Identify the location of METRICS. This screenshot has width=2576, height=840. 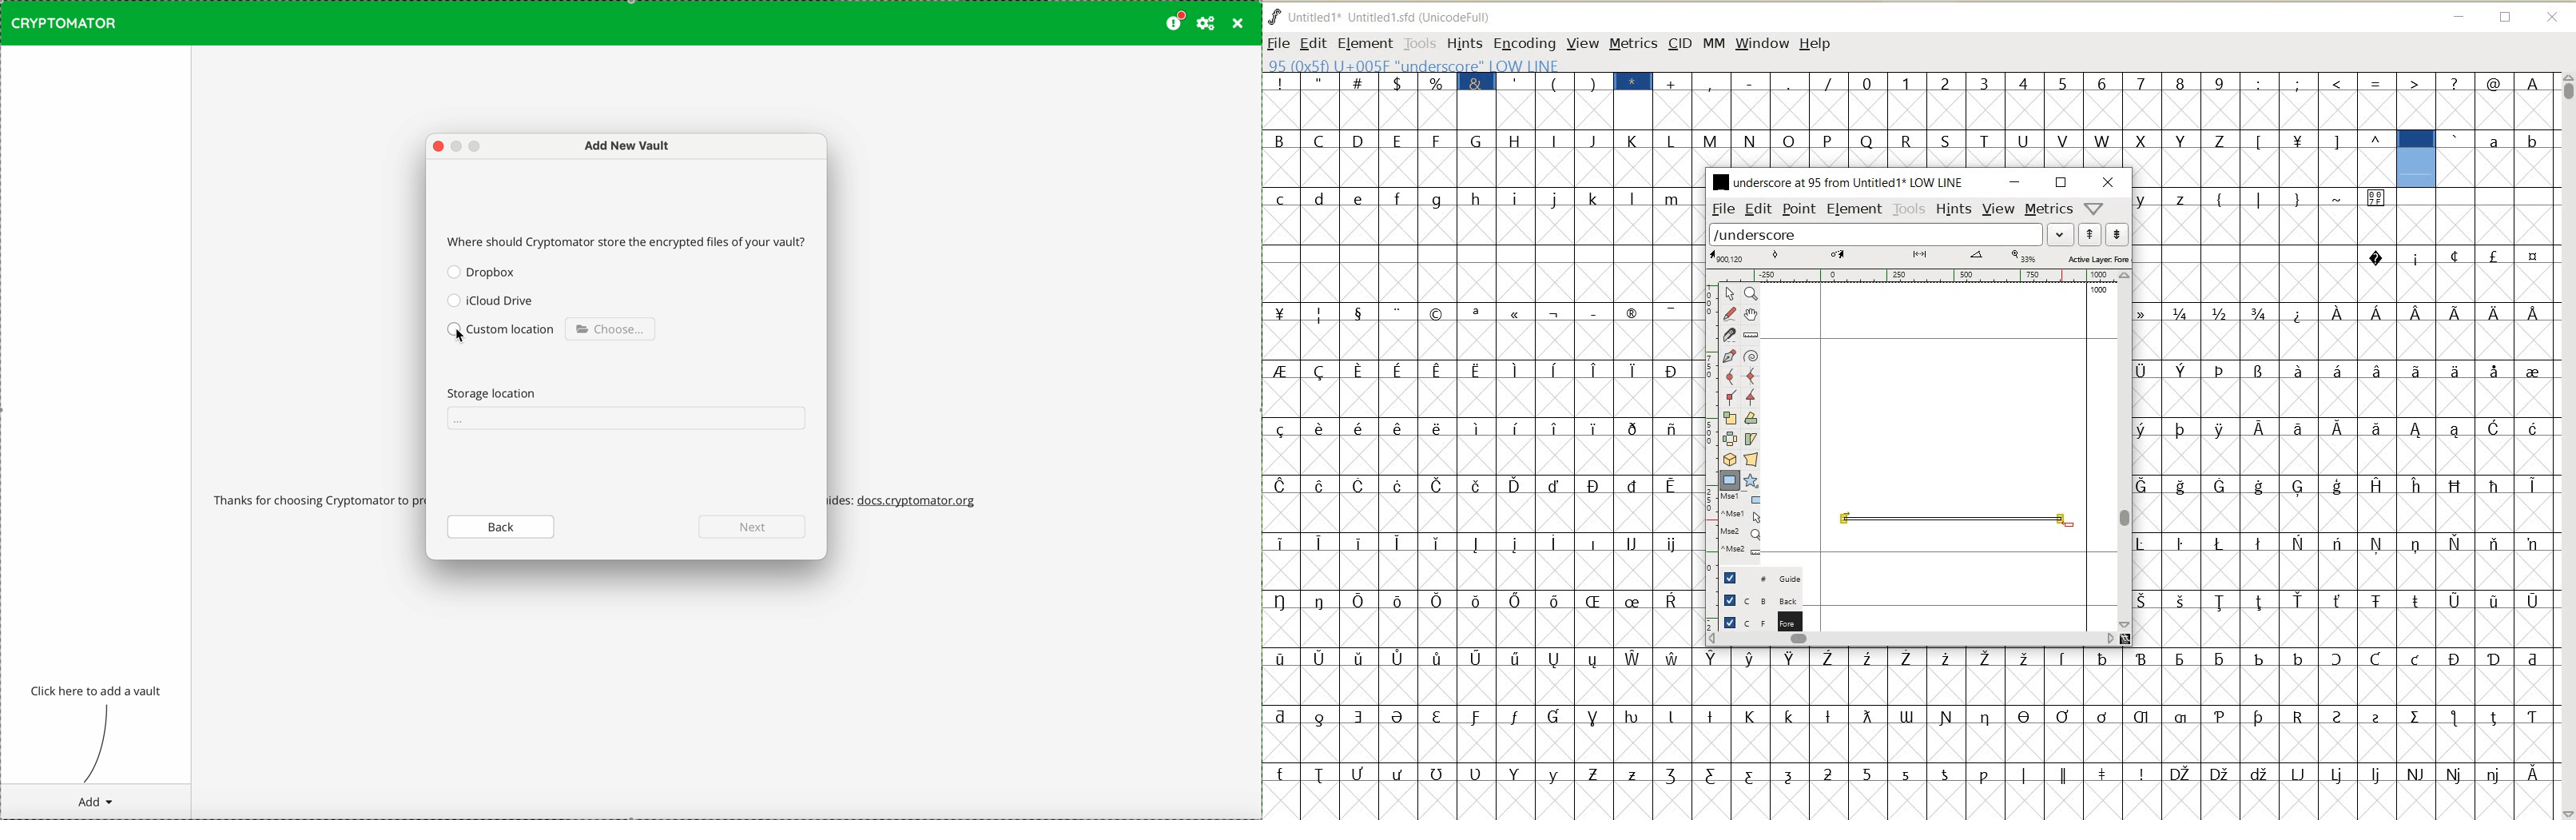
(1632, 43).